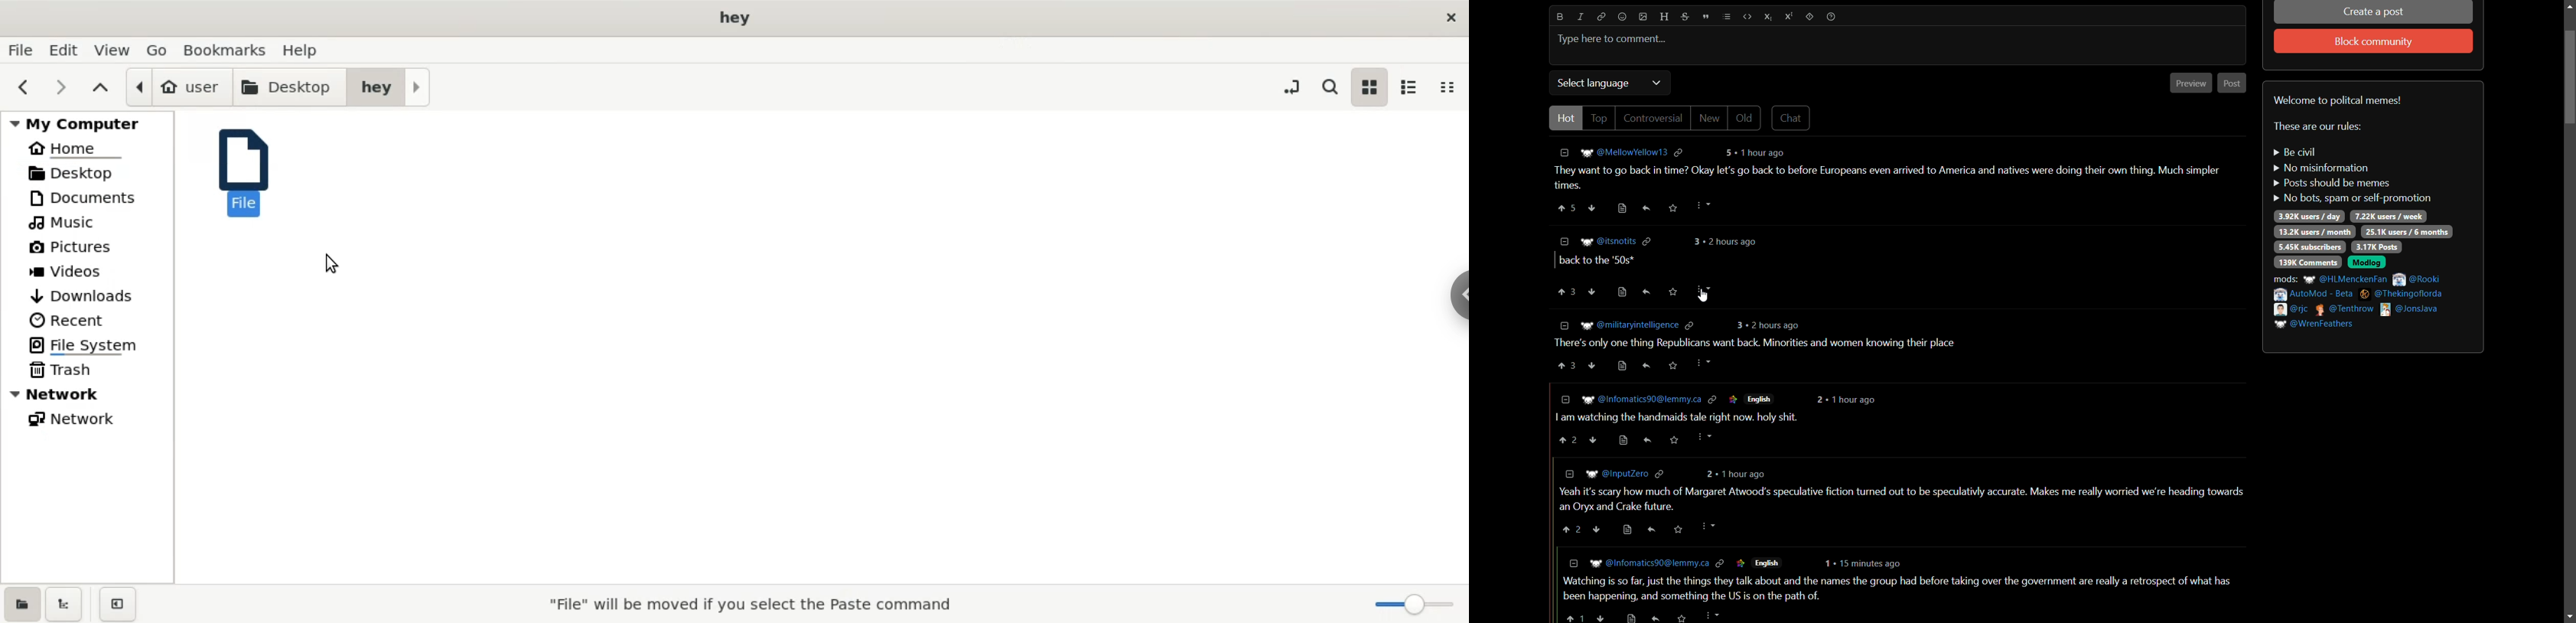 Image resolution: width=2576 pixels, height=644 pixels. Describe the element at coordinates (94, 318) in the screenshot. I see `recent` at that location.